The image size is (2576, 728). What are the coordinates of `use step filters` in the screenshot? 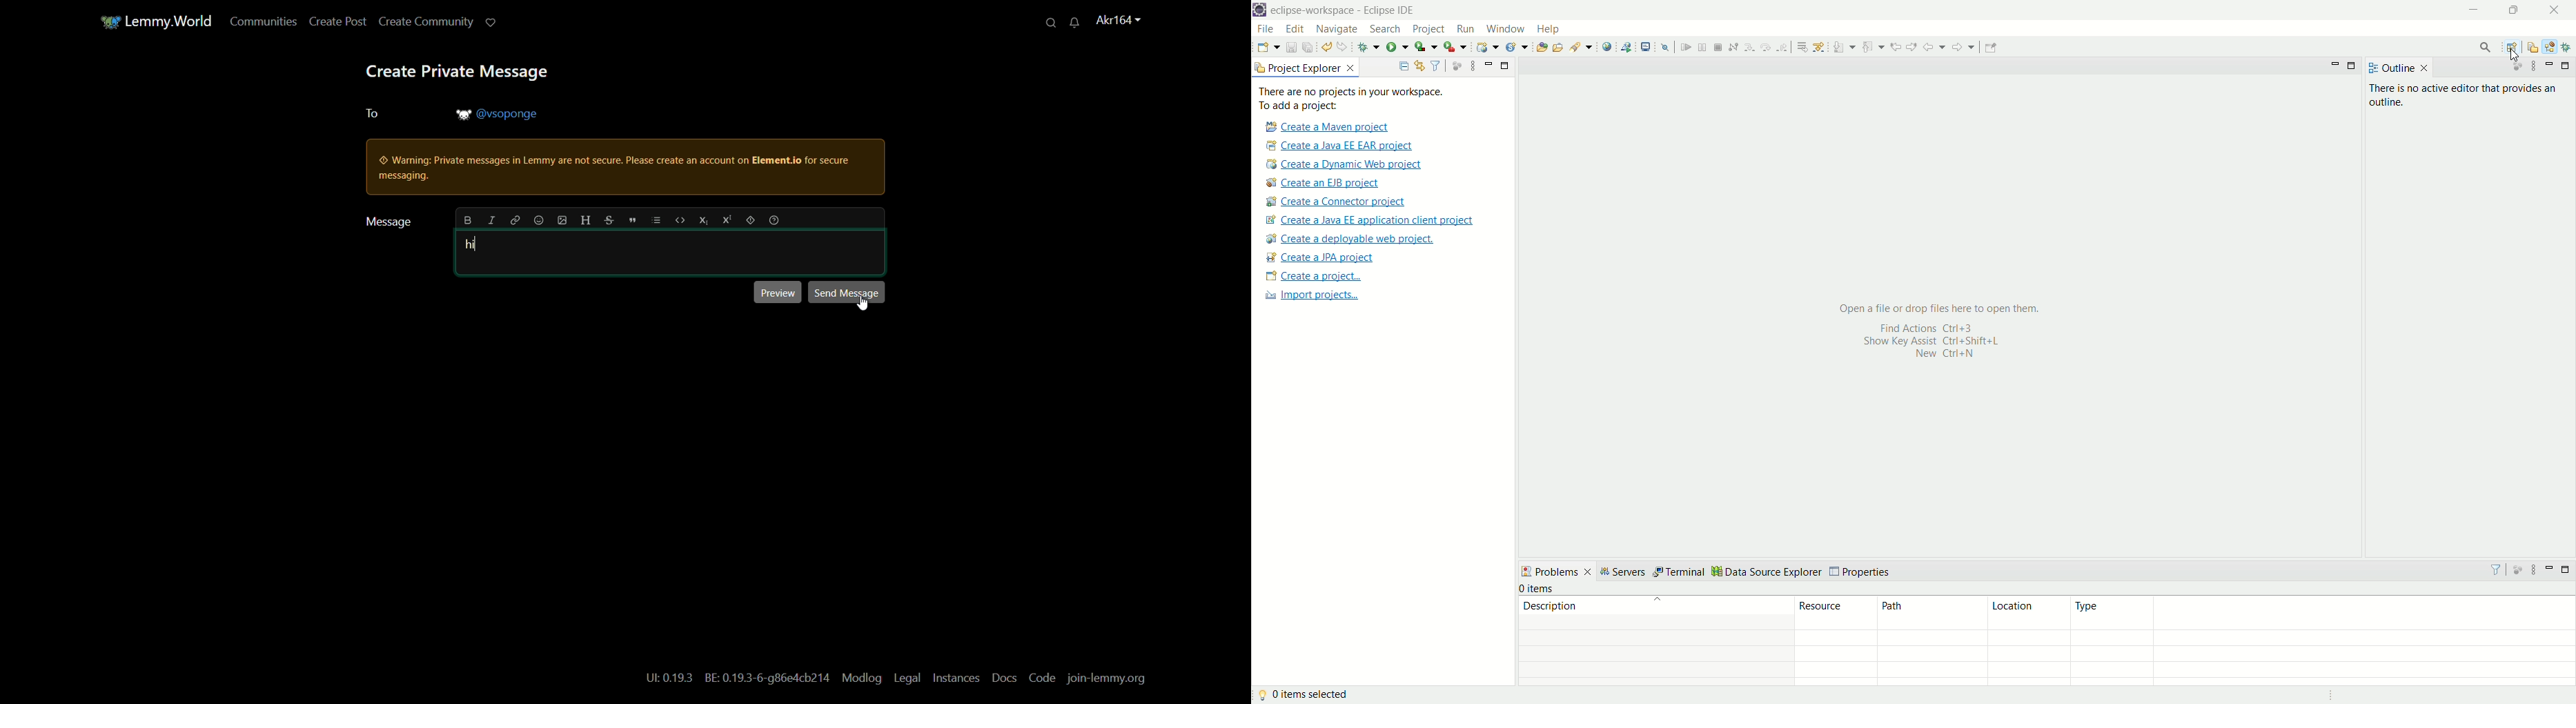 It's located at (1819, 47).